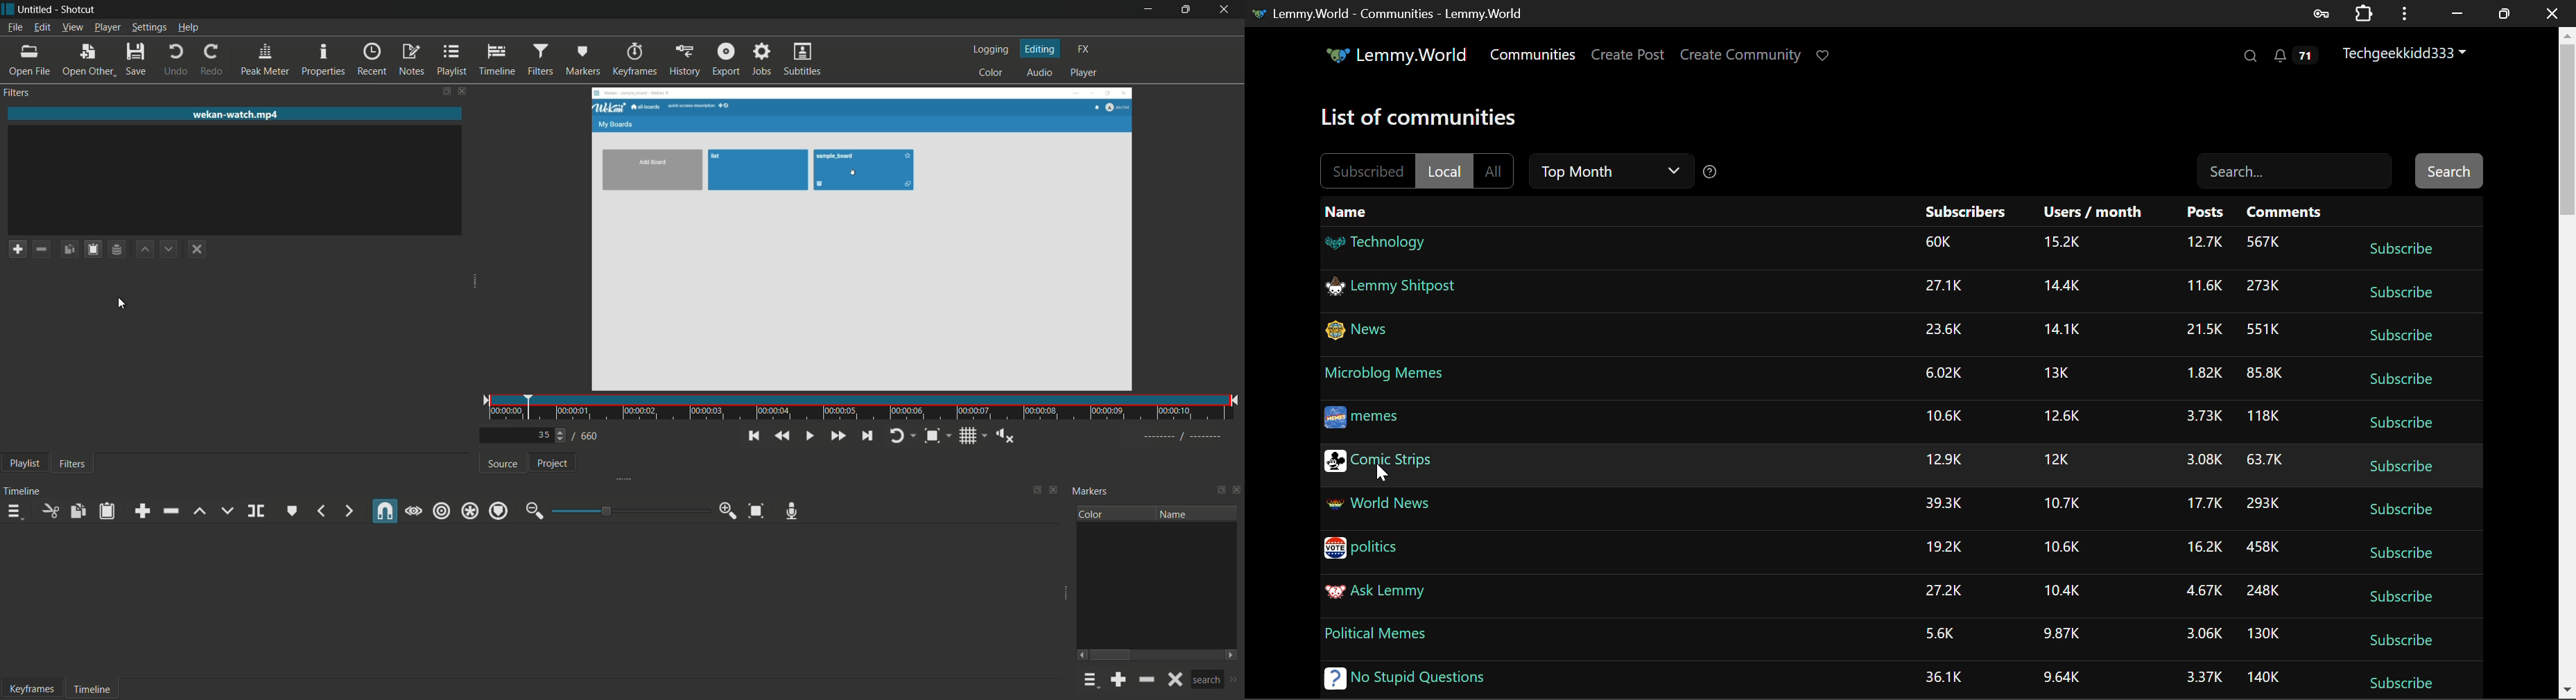 The image size is (2576, 700). Describe the element at coordinates (1119, 681) in the screenshot. I see `add a marker` at that location.